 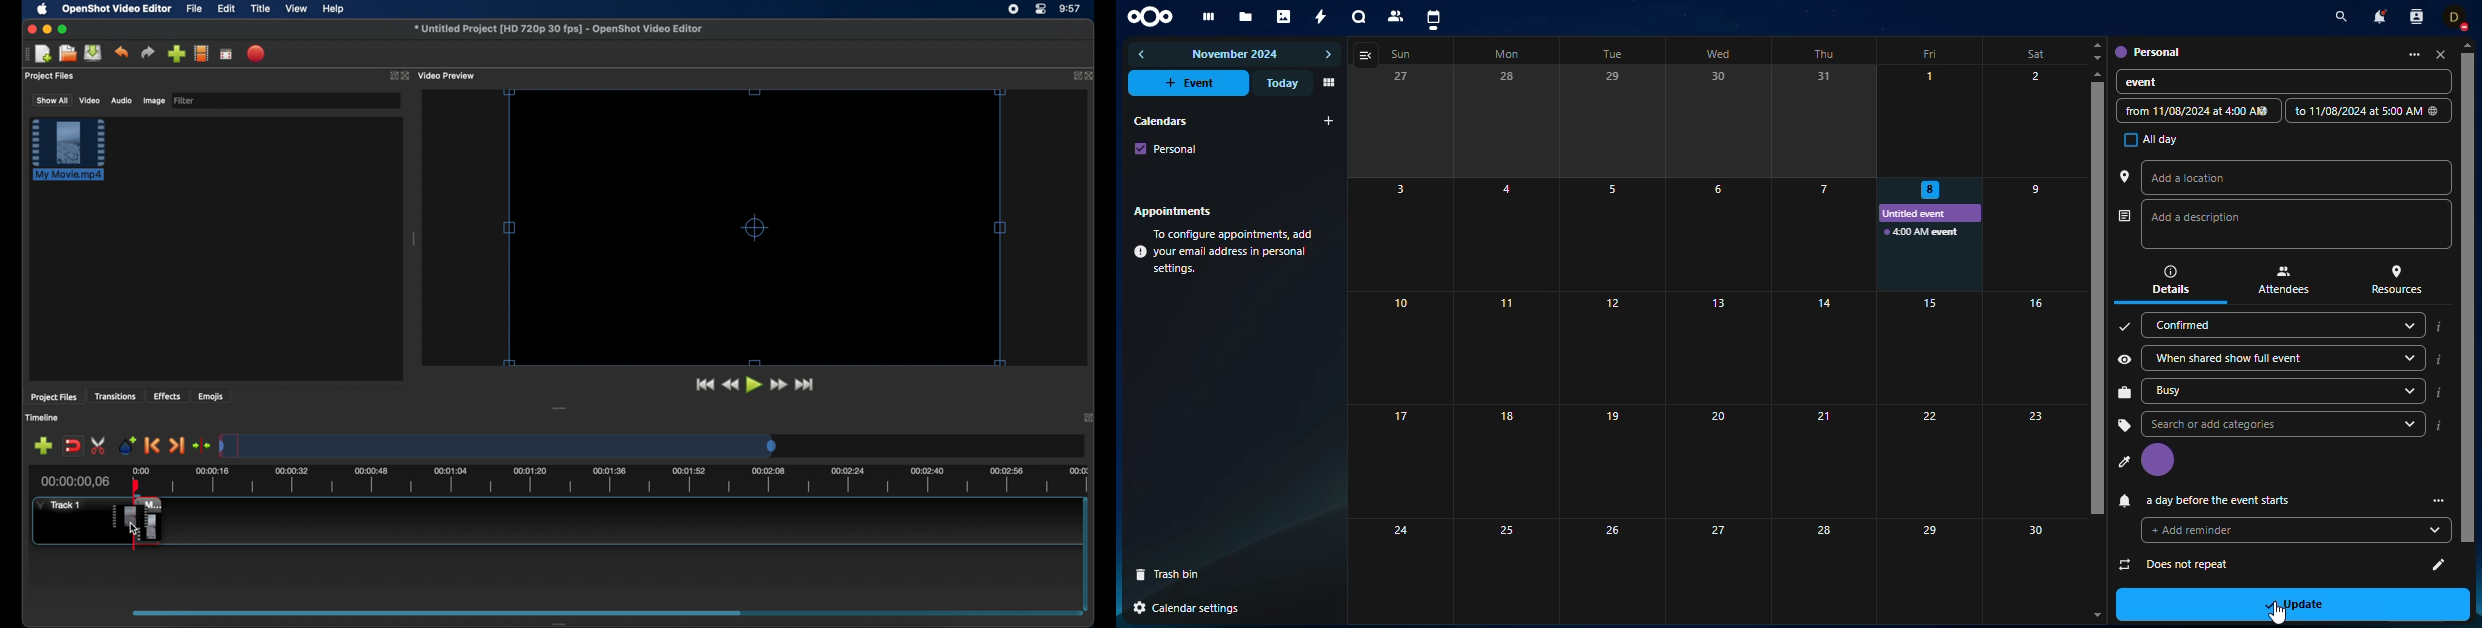 What do you see at coordinates (1178, 210) in the screenshot?
I see `appointments` at bounding box center [1178, 210].